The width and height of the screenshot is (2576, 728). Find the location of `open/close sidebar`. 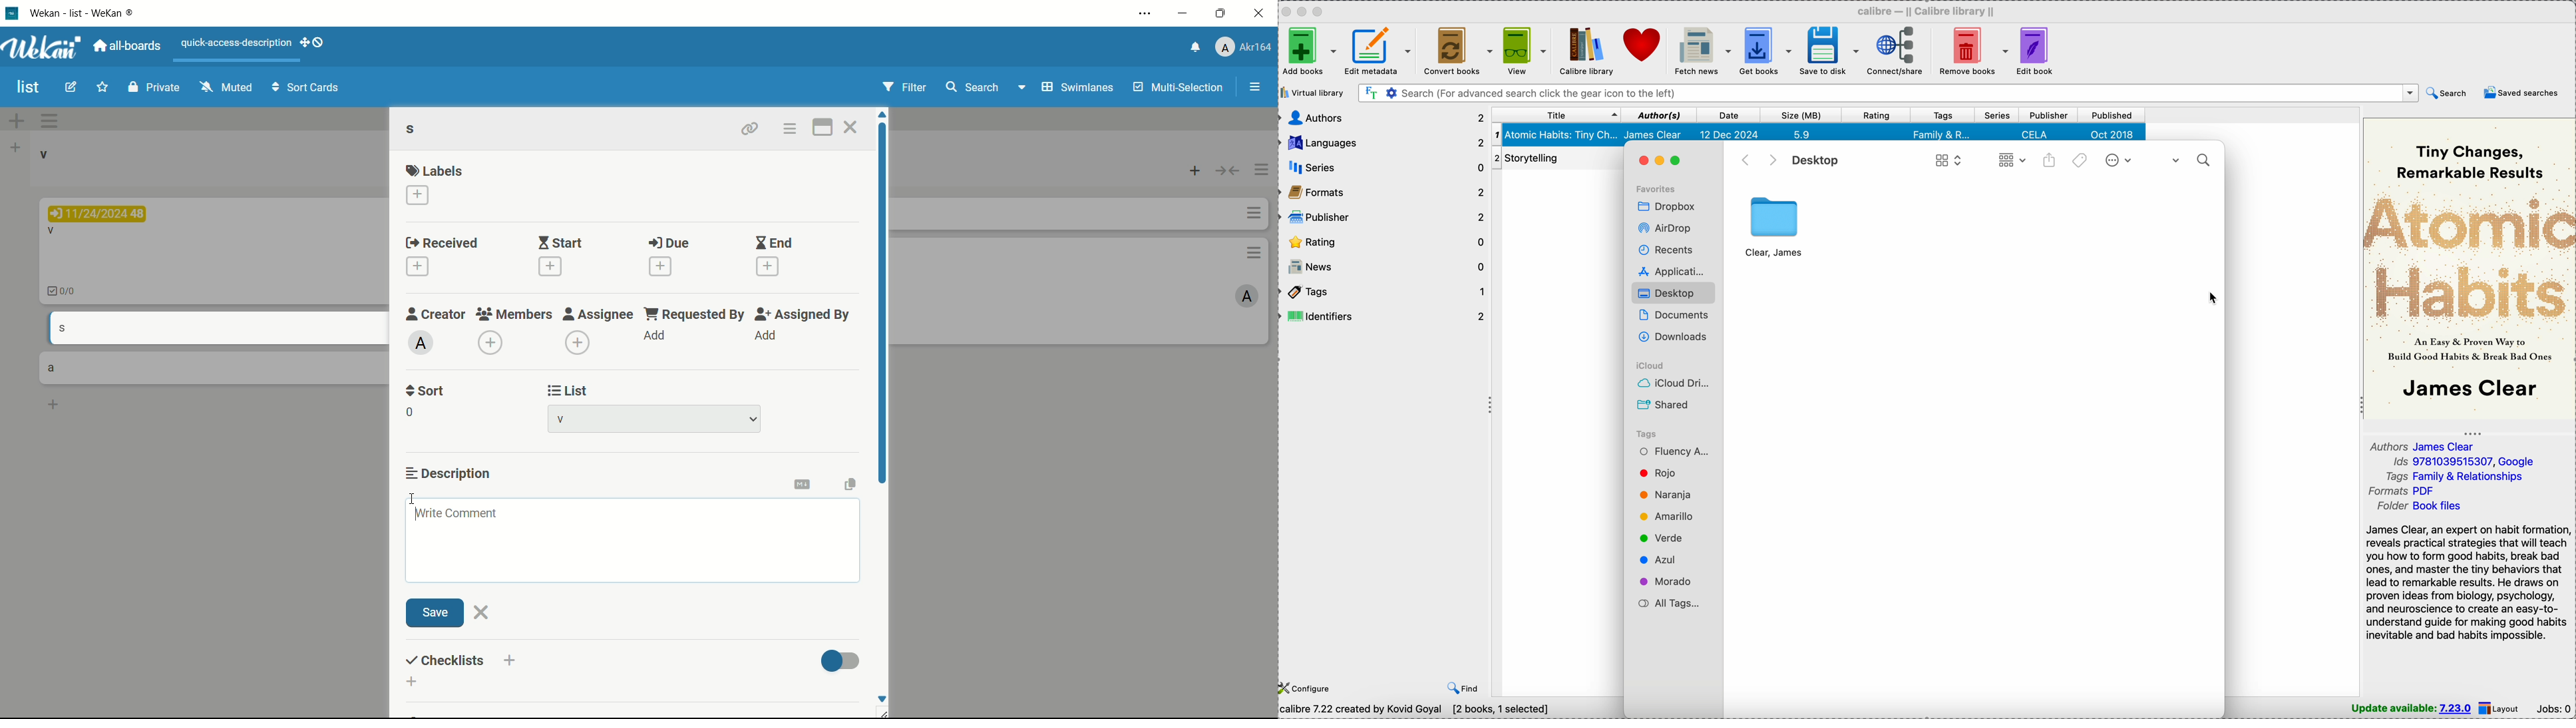

open/close sidebar is located at coordinates (1255, 87).